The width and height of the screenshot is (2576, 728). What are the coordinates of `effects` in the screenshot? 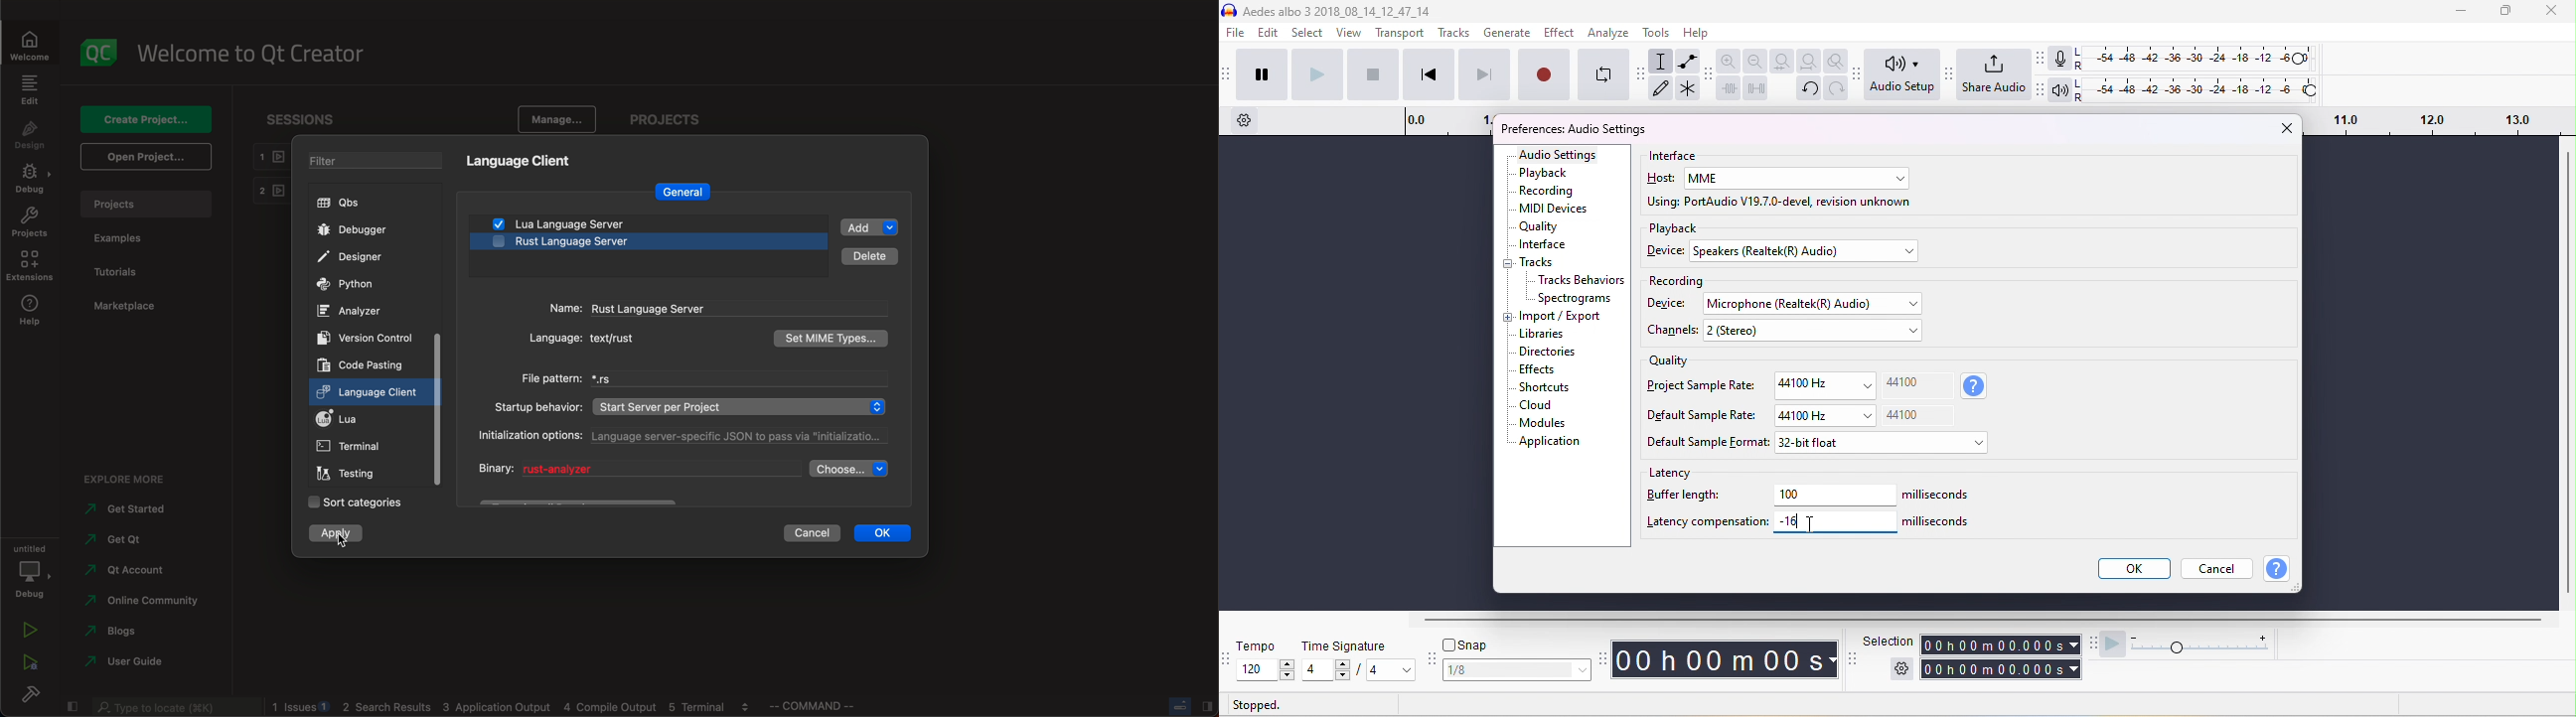 It's located at (1539, 369).